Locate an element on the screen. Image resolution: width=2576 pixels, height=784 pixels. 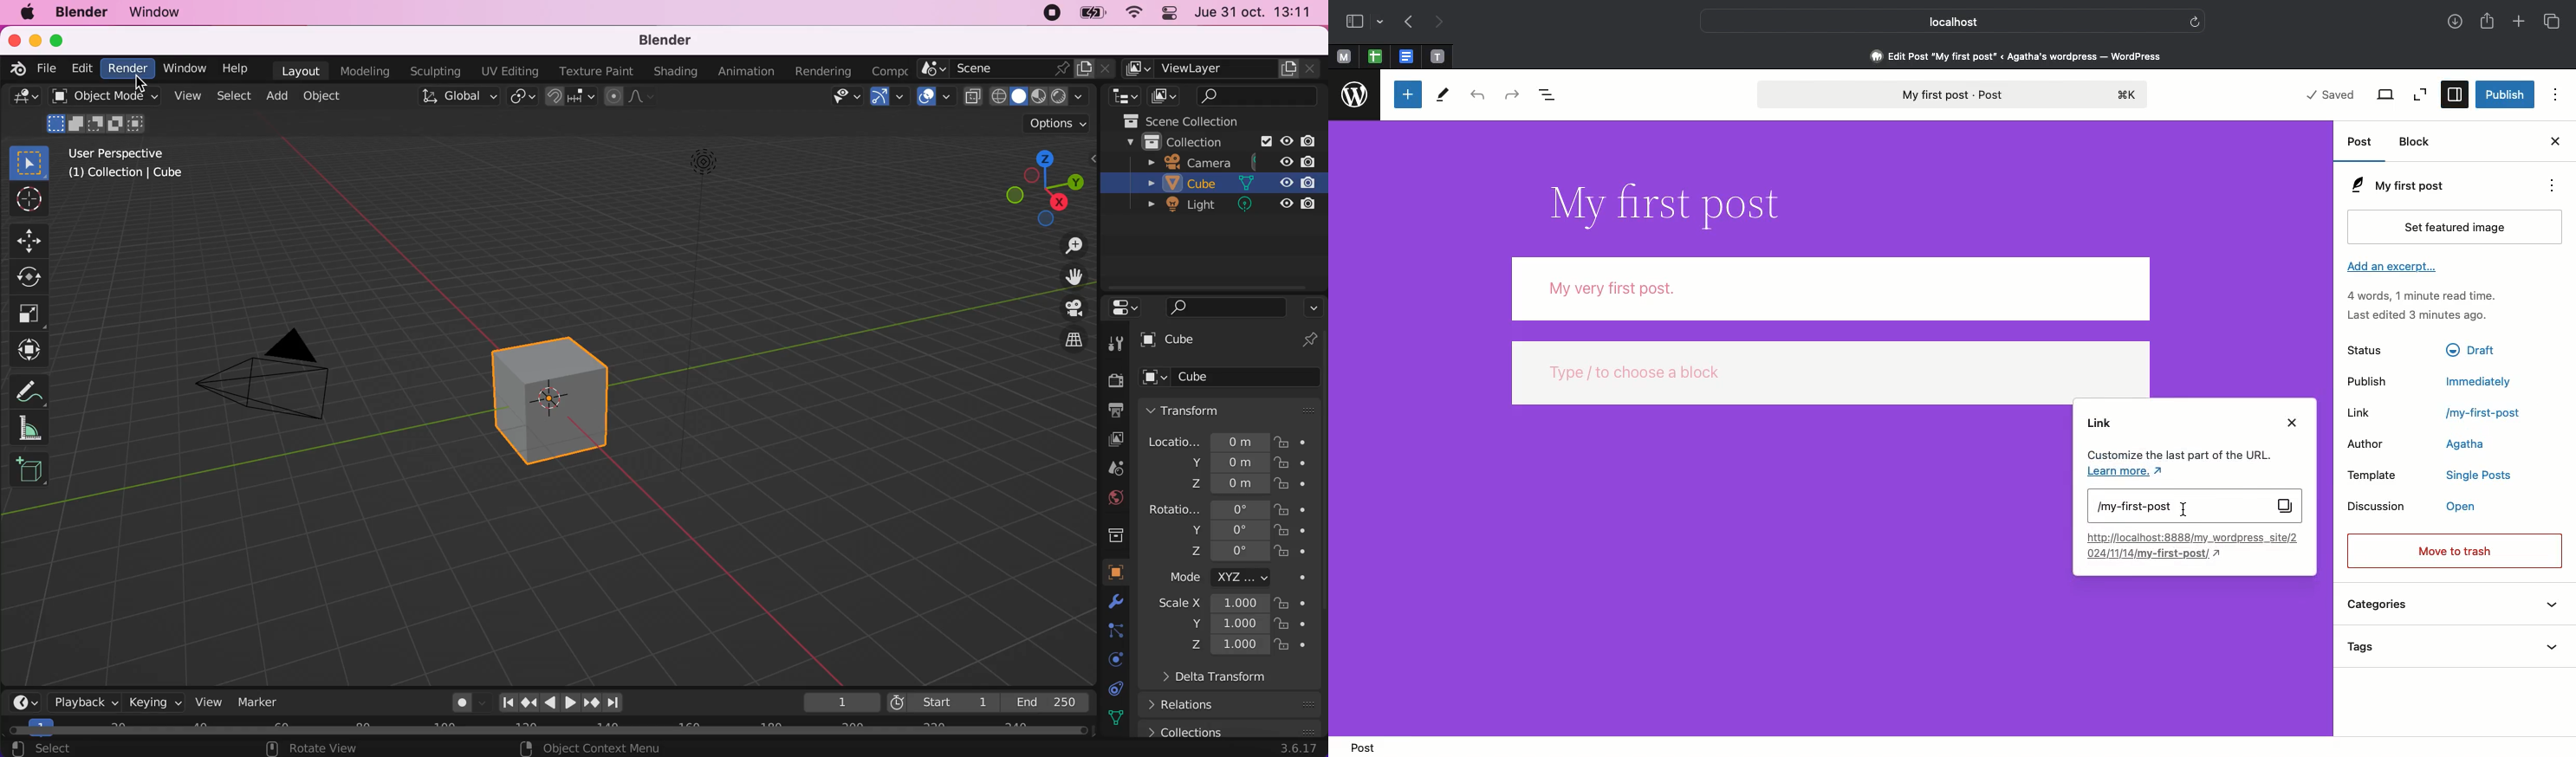
pinned tabs is located at coordinates (1378, 57).